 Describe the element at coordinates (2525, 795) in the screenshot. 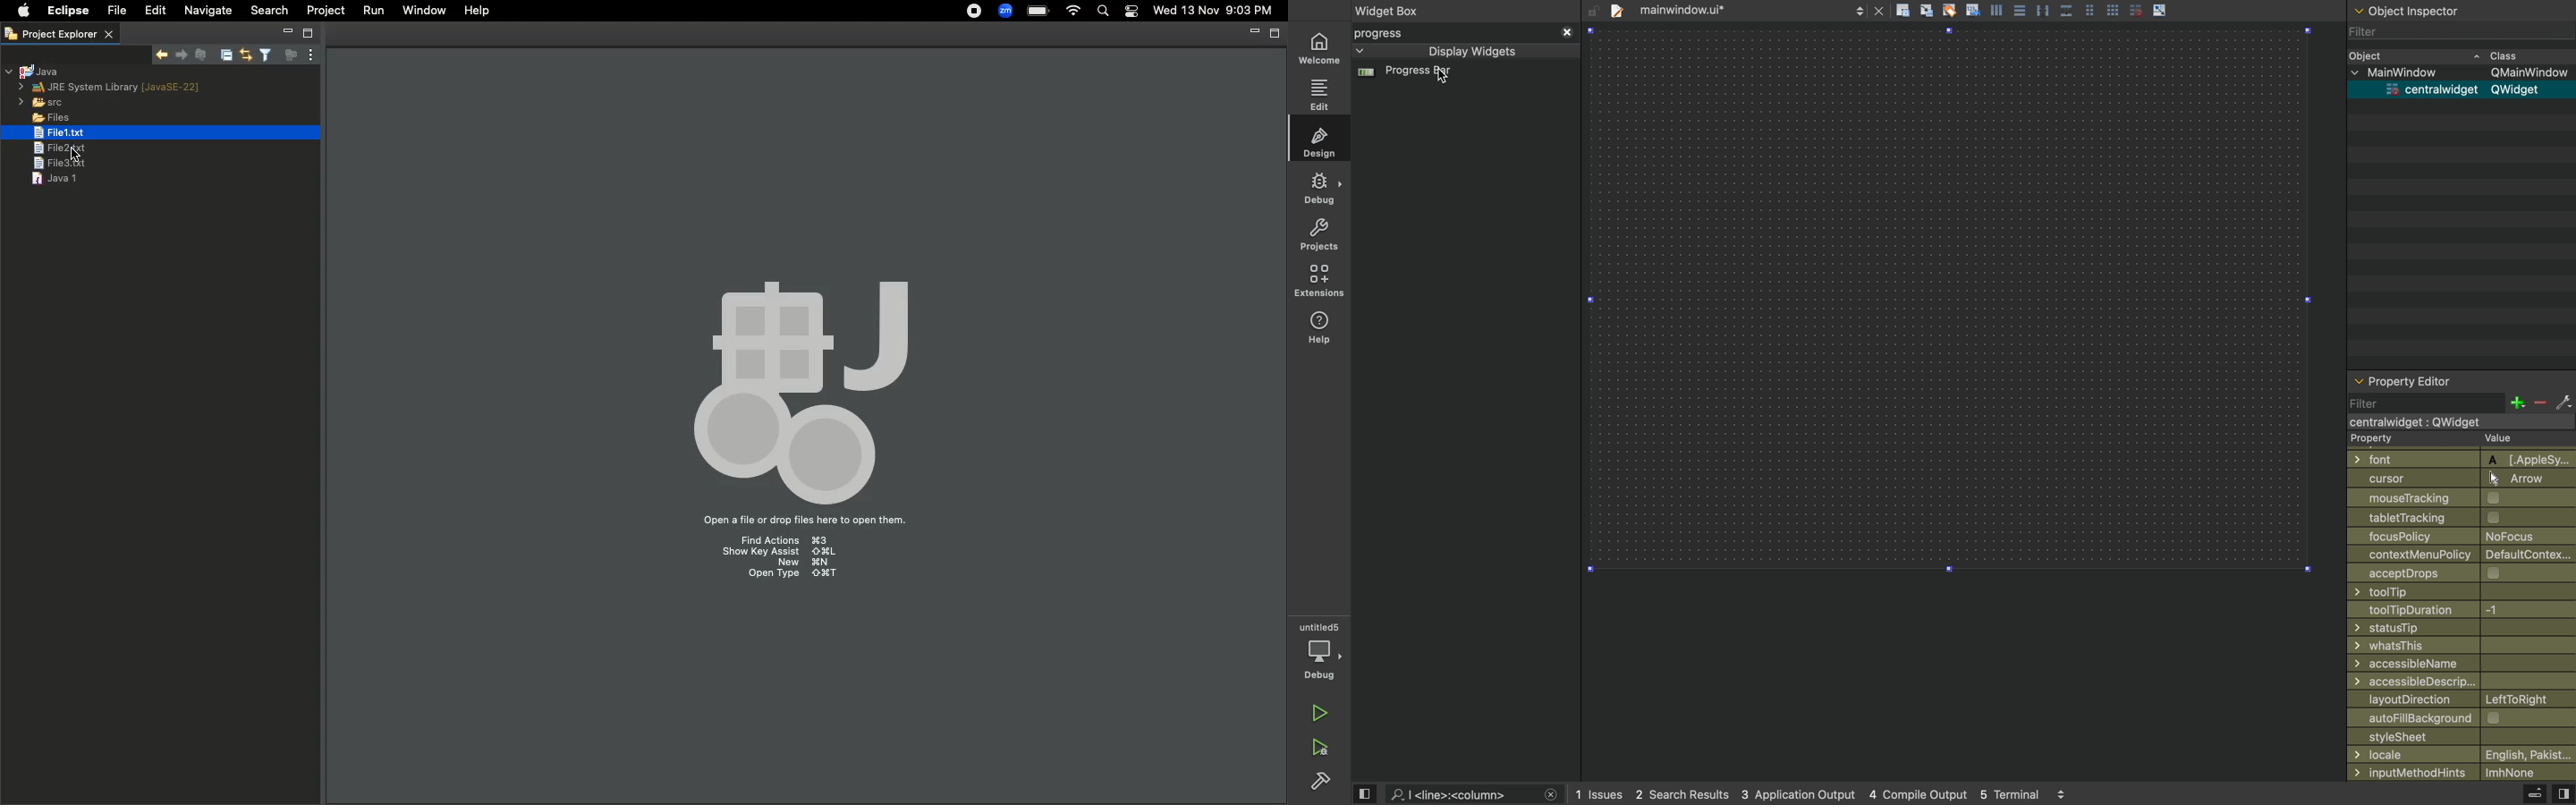

I see `hide sidebar` at that location.